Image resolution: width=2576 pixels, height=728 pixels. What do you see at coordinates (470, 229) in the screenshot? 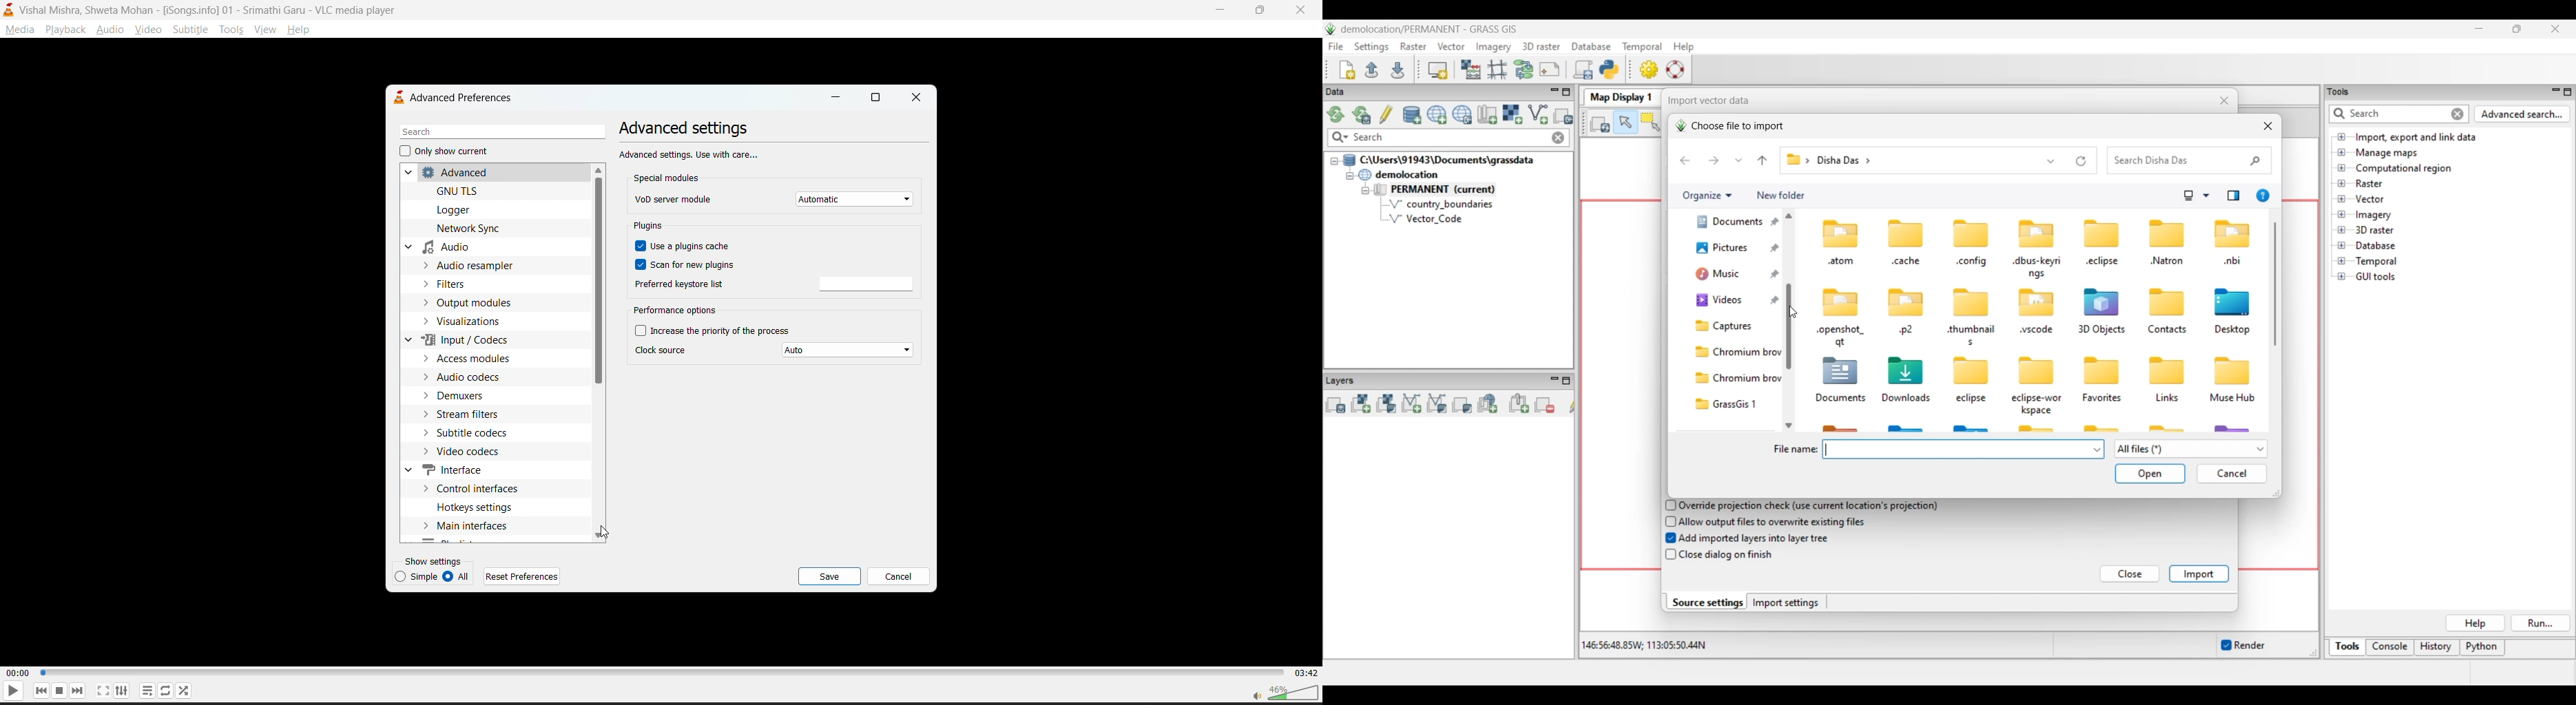
I see `network sync` at bounding box center [470, 229].